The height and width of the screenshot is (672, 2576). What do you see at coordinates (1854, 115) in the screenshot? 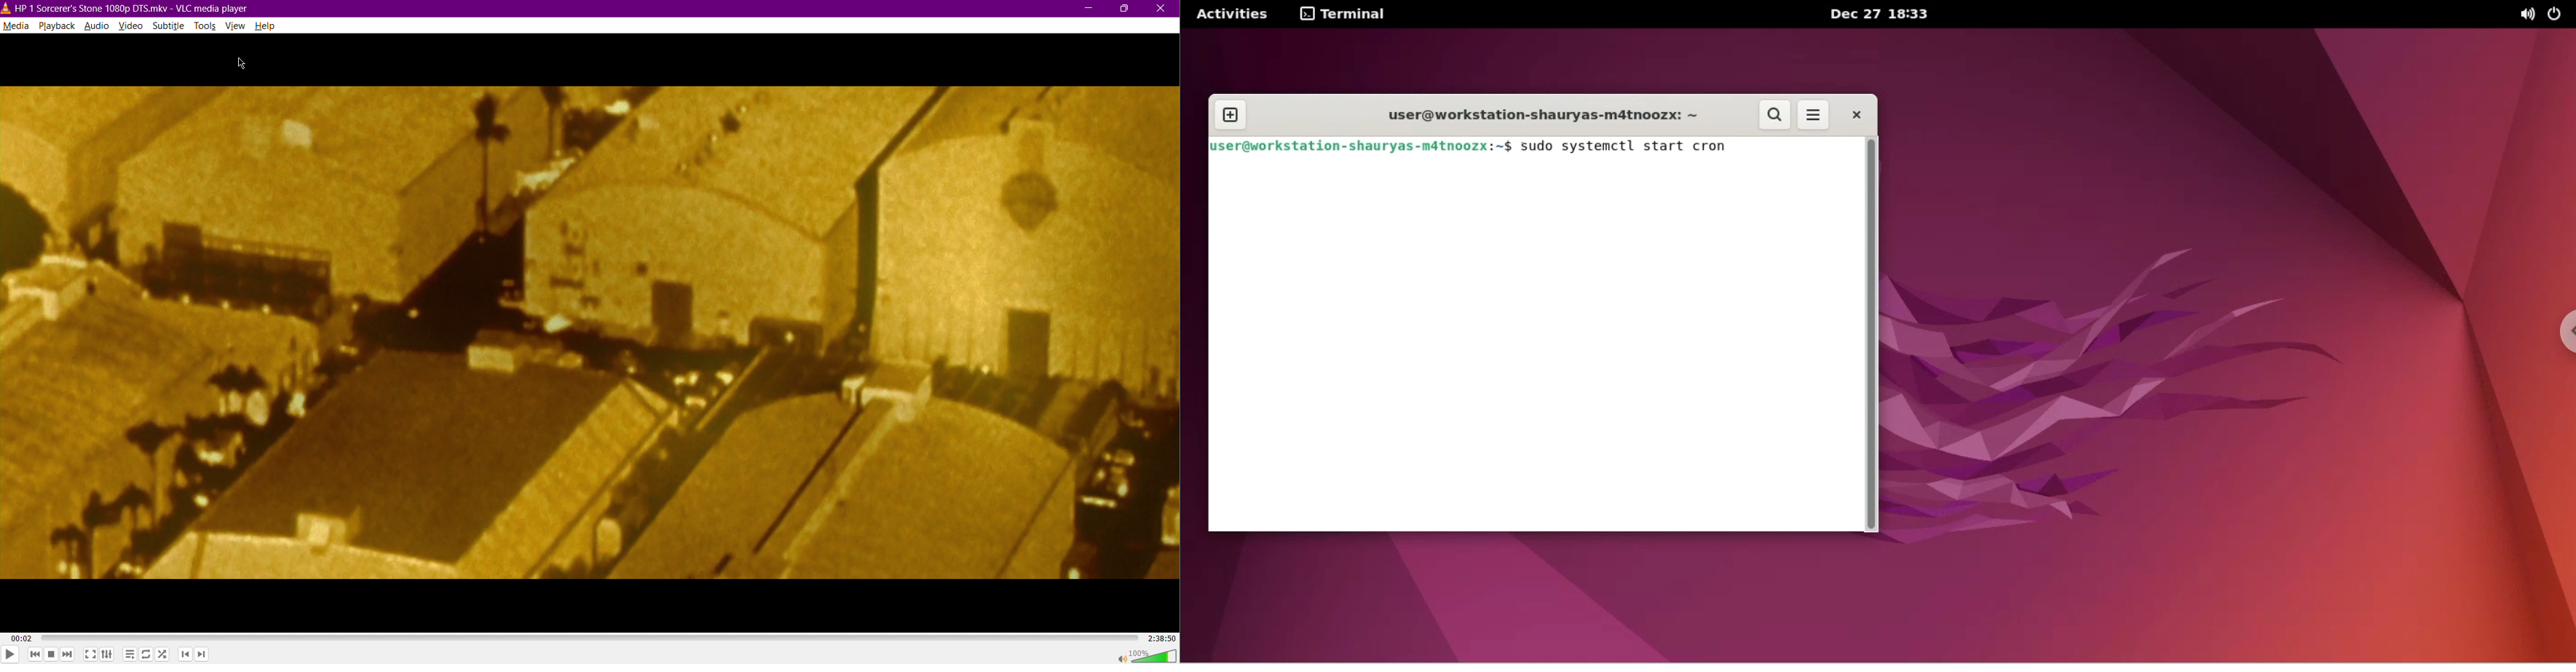
I see `close` at bounding box center [1854, 115].